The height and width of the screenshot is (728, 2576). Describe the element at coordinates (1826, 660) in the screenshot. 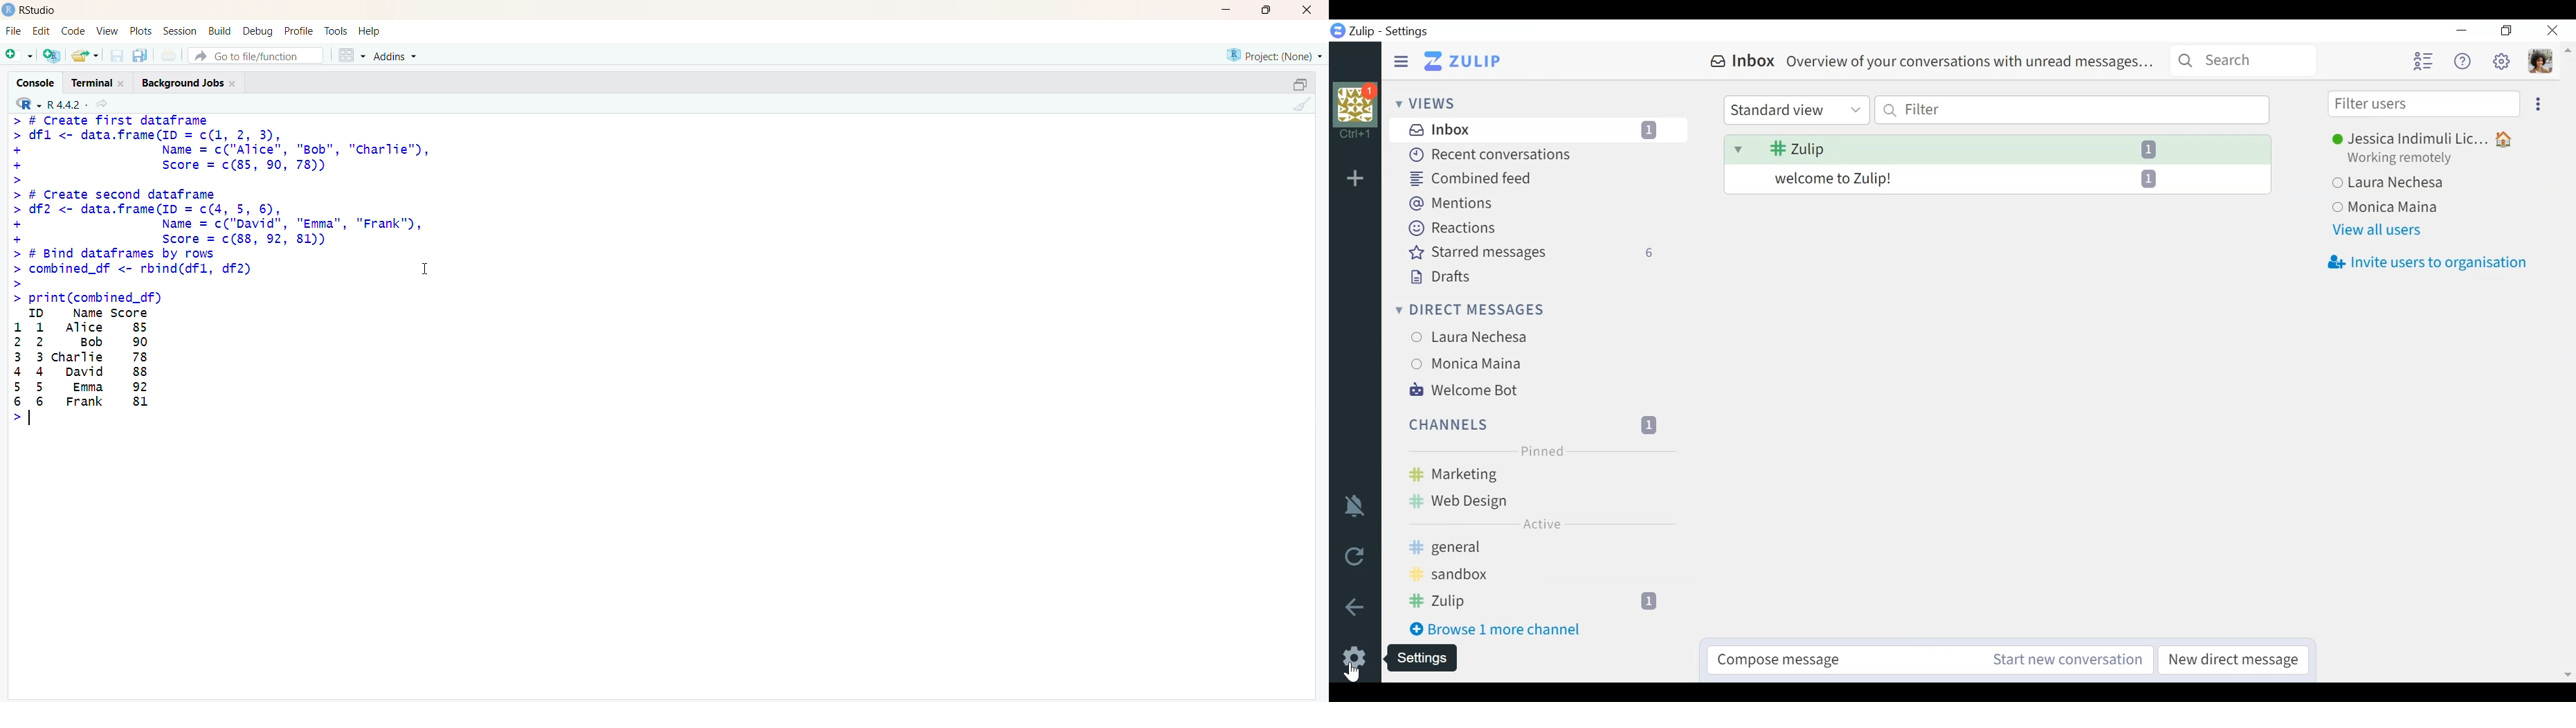

I see `Compose messages` at that location.